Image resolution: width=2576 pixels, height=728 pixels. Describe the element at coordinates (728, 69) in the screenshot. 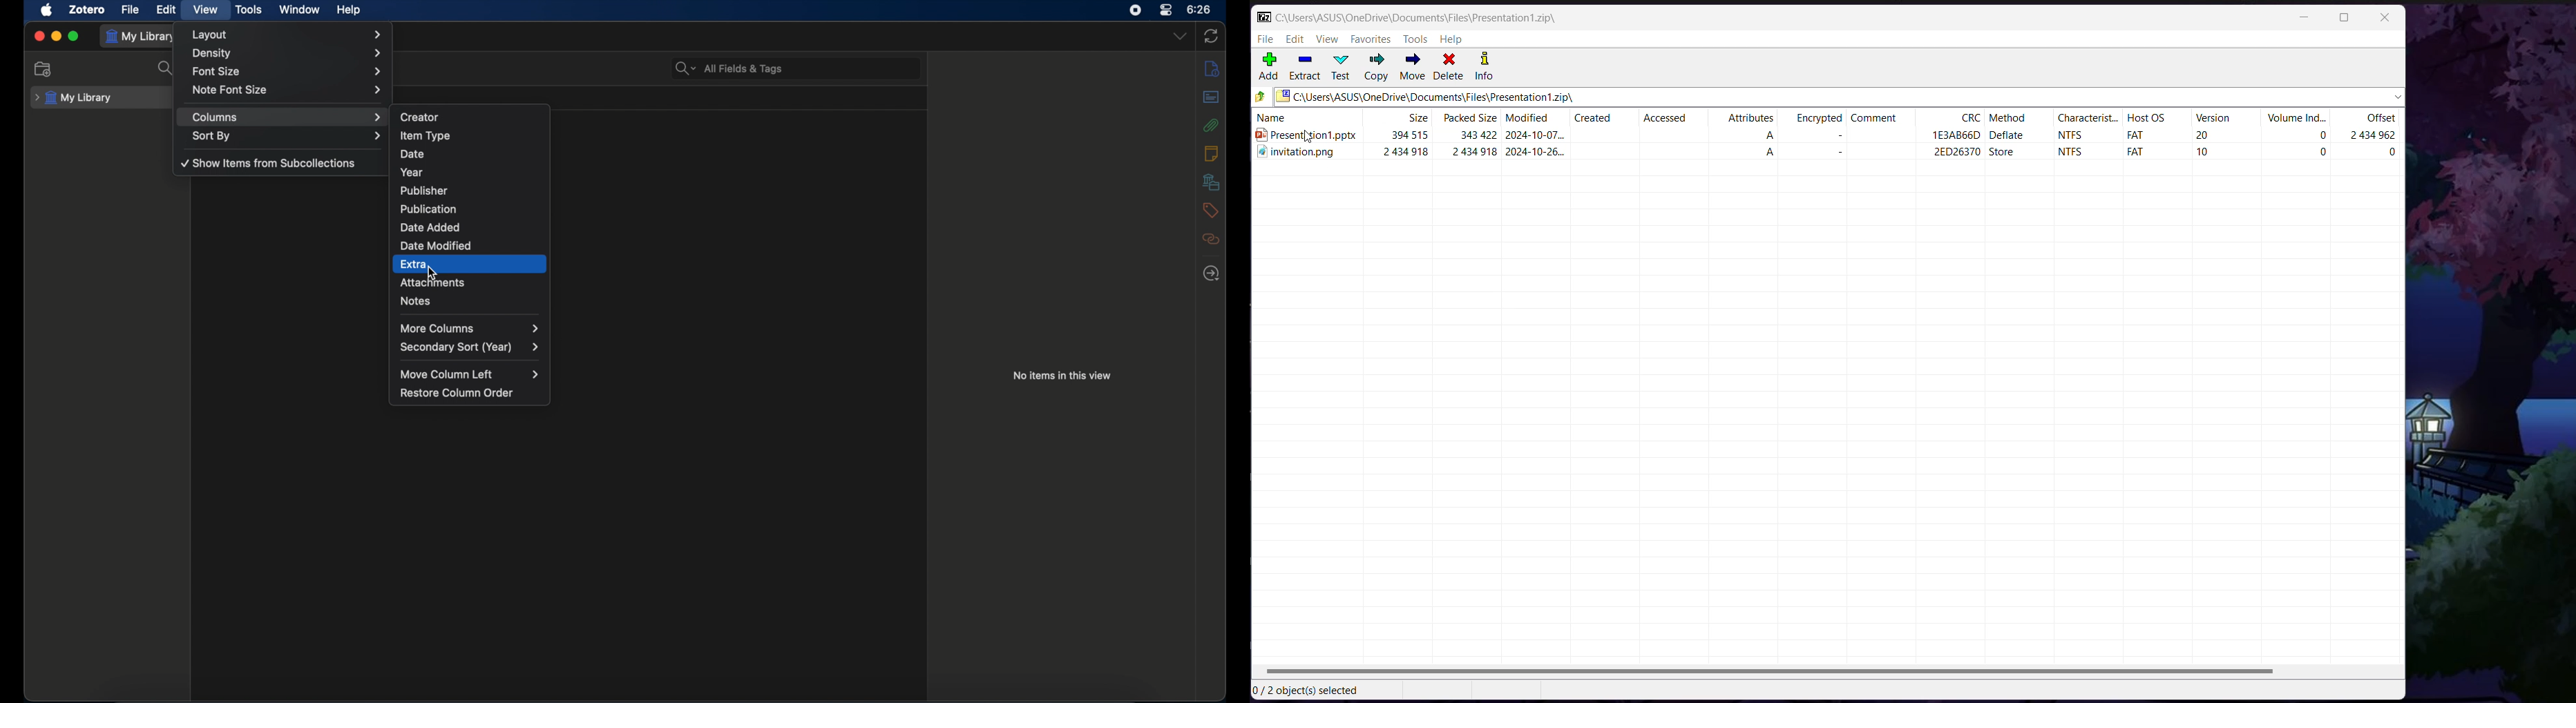

I see `search bar` at that location.